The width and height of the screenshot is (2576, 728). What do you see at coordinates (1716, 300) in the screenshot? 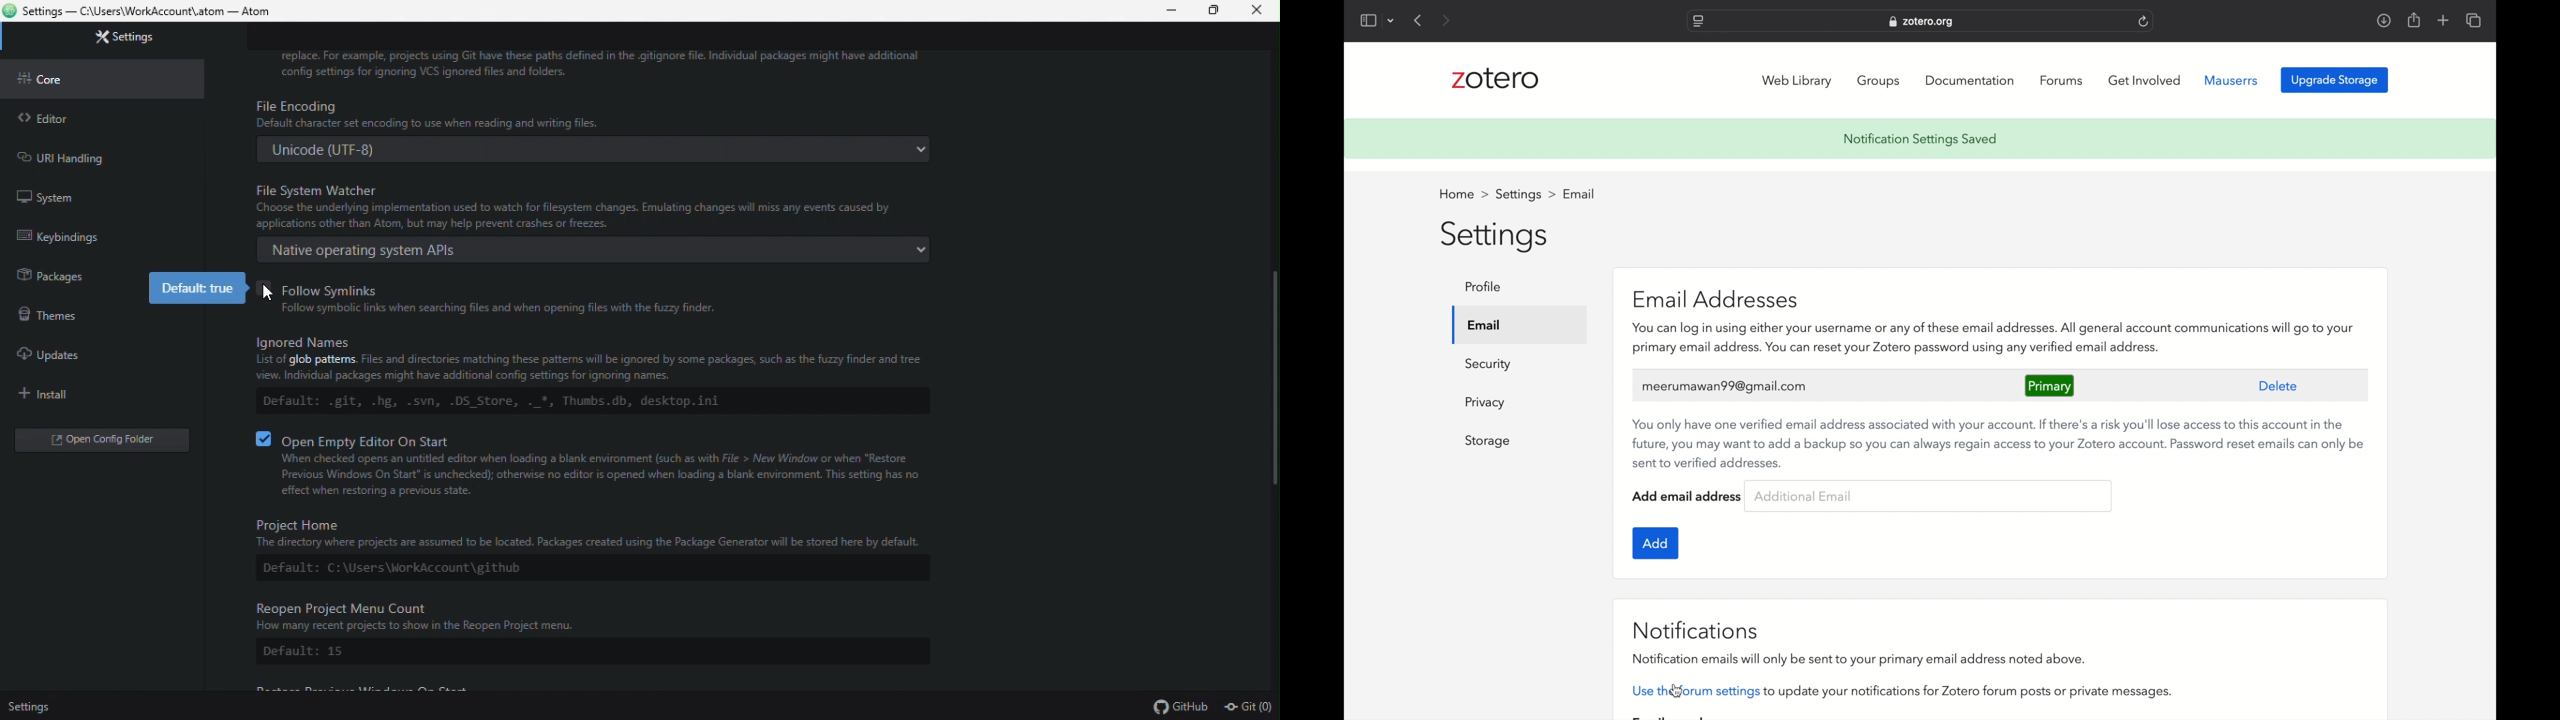
I see `email addresses` at bounding box center [1716, 300].